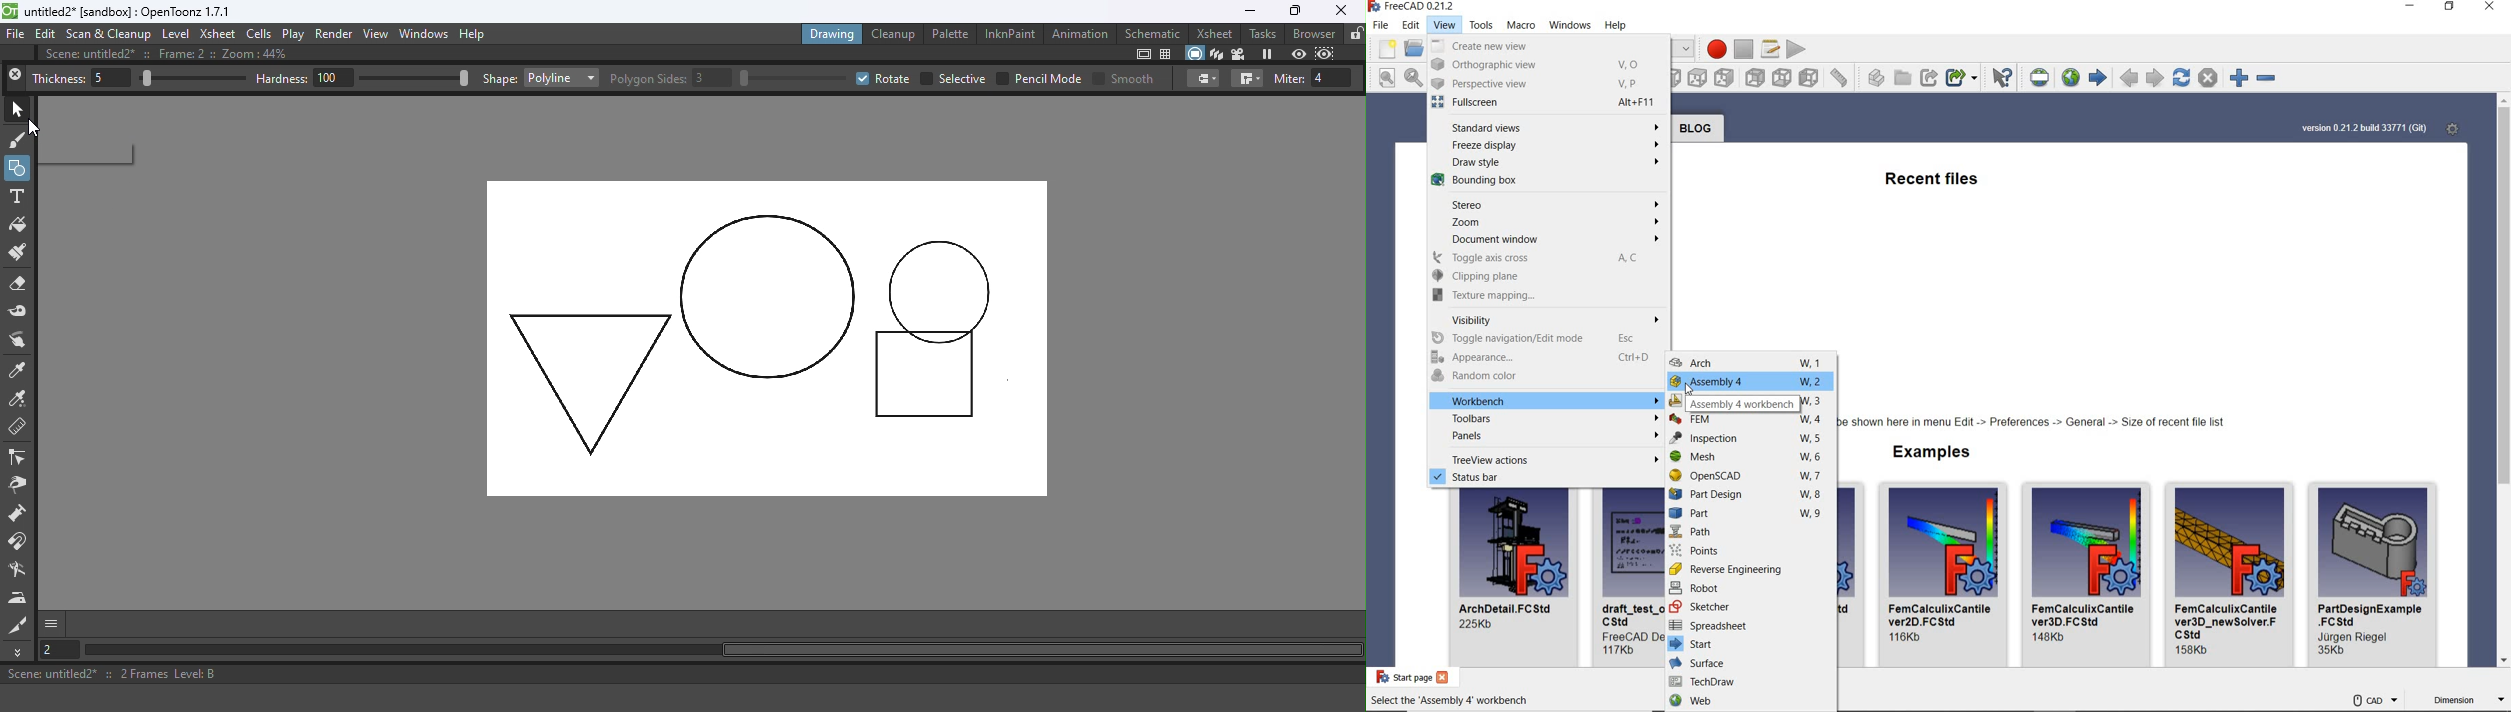 Image resolution: width=2520 pixels, height=728 pixels. I want to click on stop macro recording, so click(1744, 49).